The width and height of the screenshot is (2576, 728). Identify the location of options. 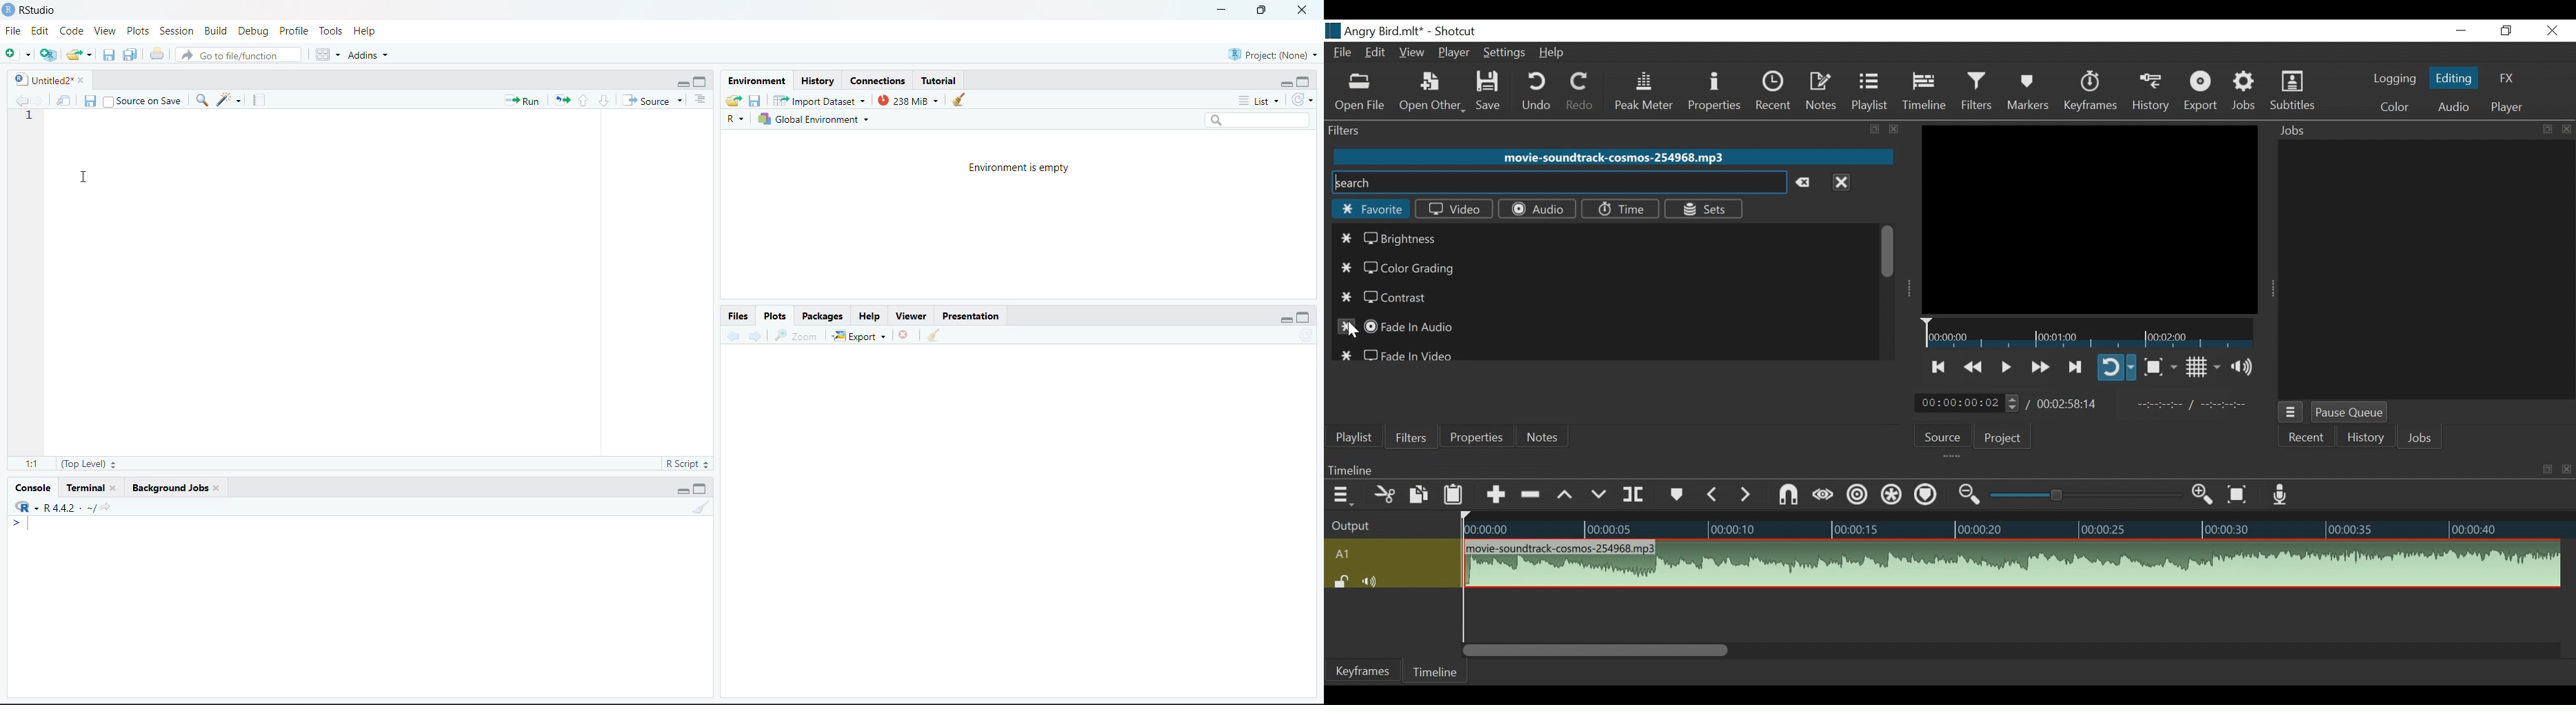
(328, 54).